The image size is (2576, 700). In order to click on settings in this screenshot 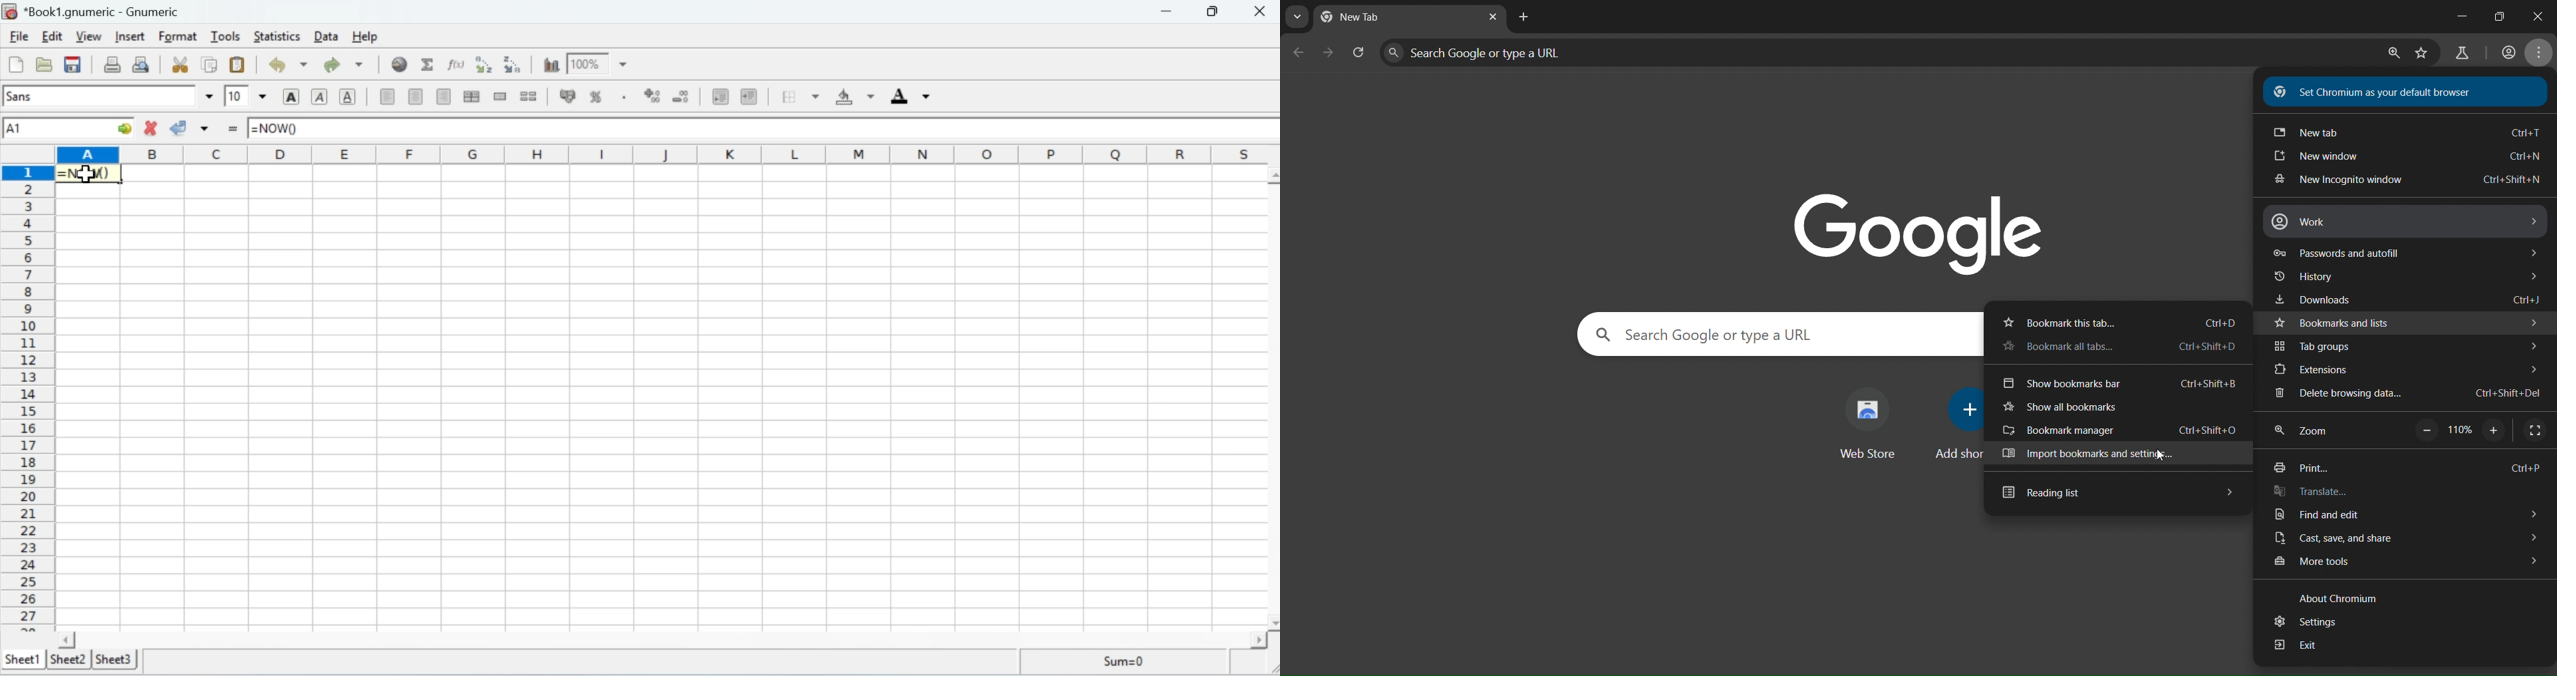, I will do `click(2311, 622)`.